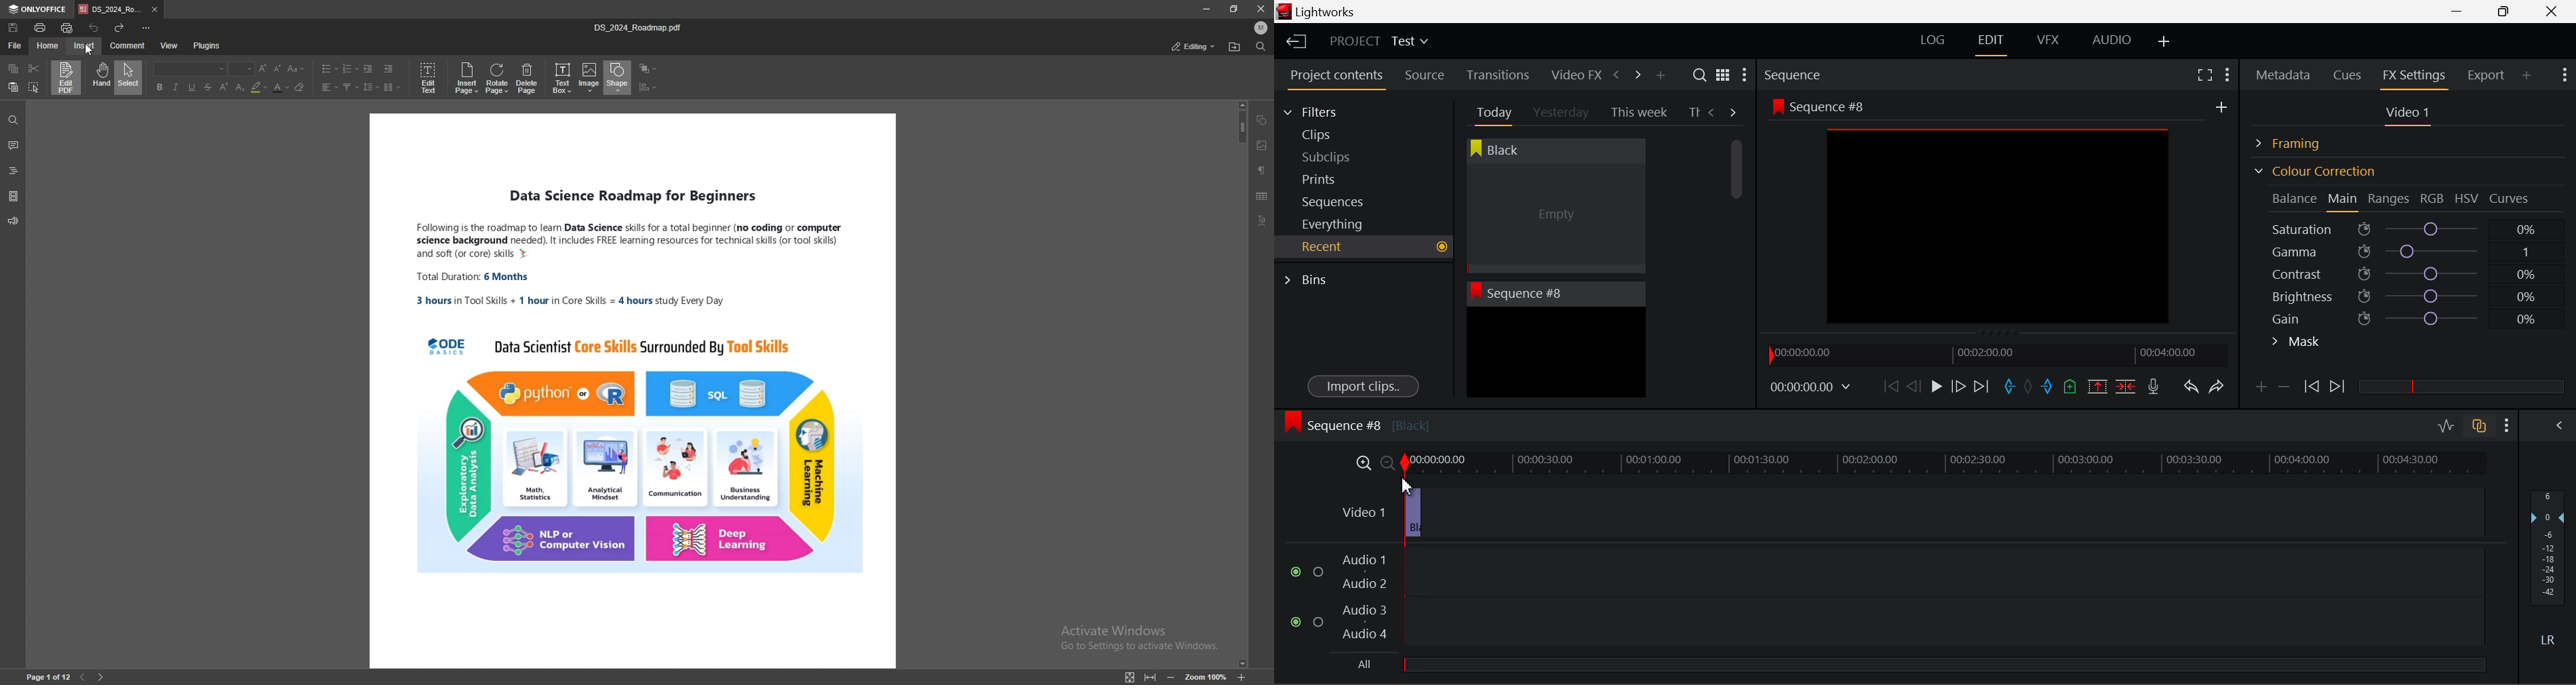  I want to click on Delete keyframe, so click(2284, 389).